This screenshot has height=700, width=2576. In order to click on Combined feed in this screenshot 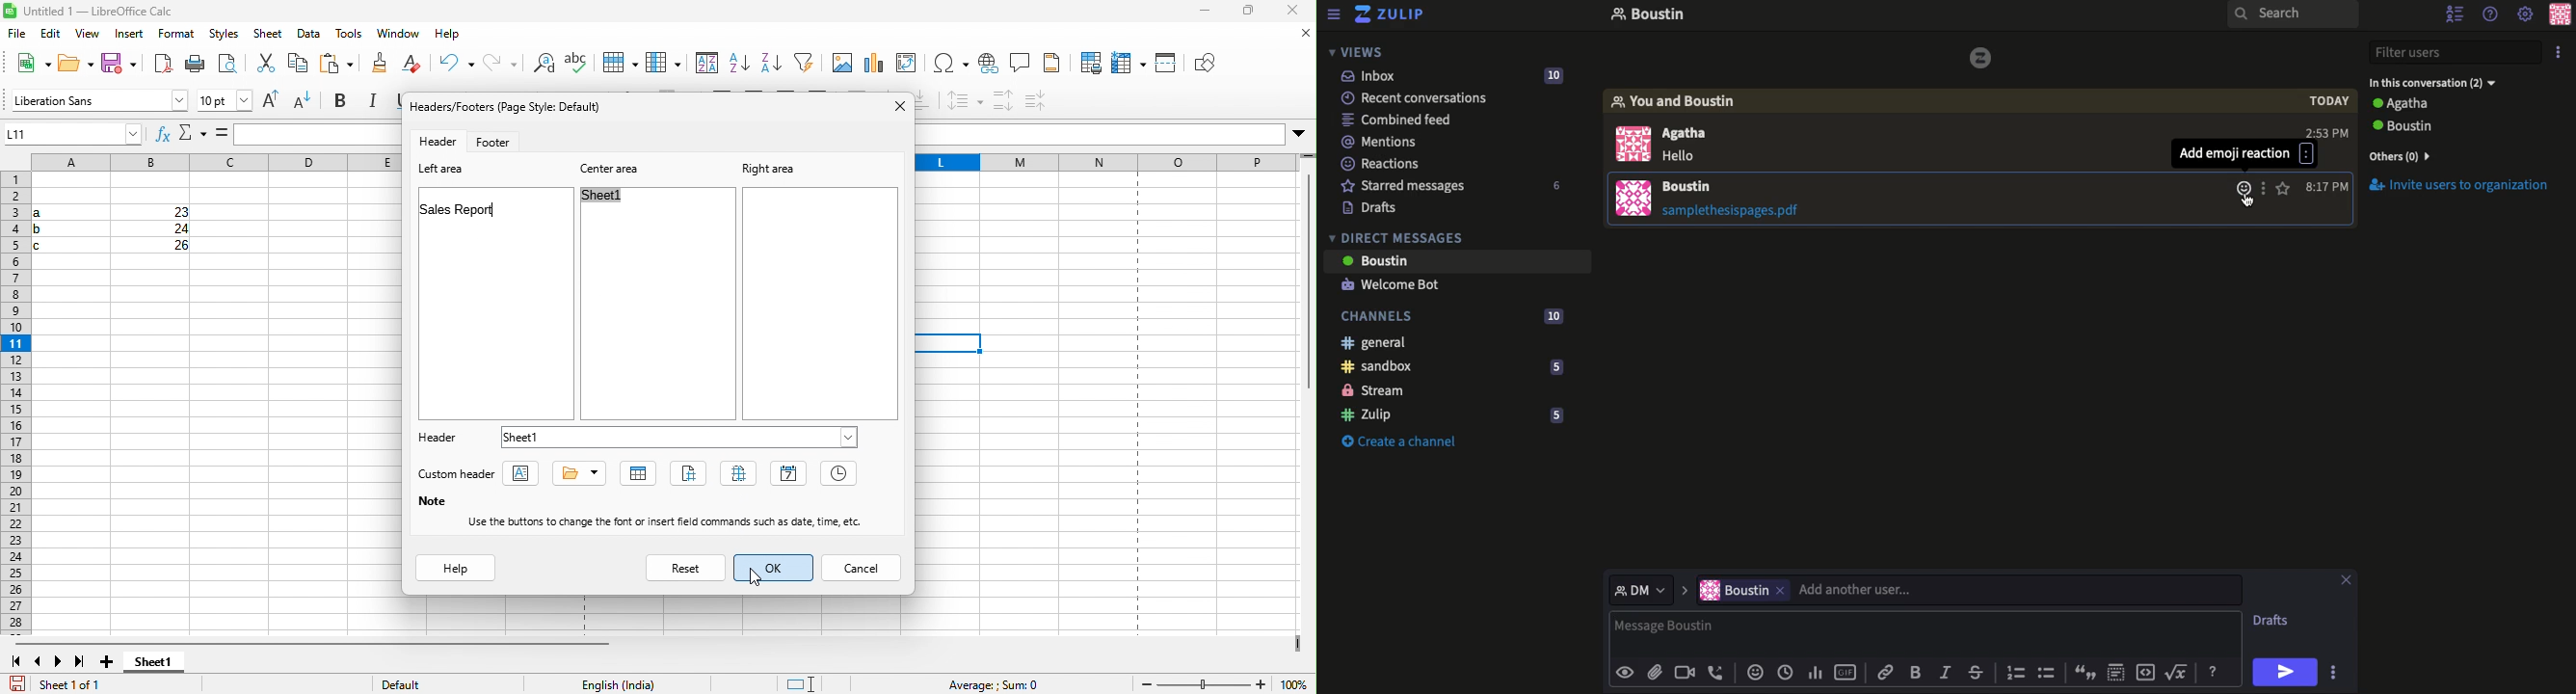, I will do `click(1400, 122)`.